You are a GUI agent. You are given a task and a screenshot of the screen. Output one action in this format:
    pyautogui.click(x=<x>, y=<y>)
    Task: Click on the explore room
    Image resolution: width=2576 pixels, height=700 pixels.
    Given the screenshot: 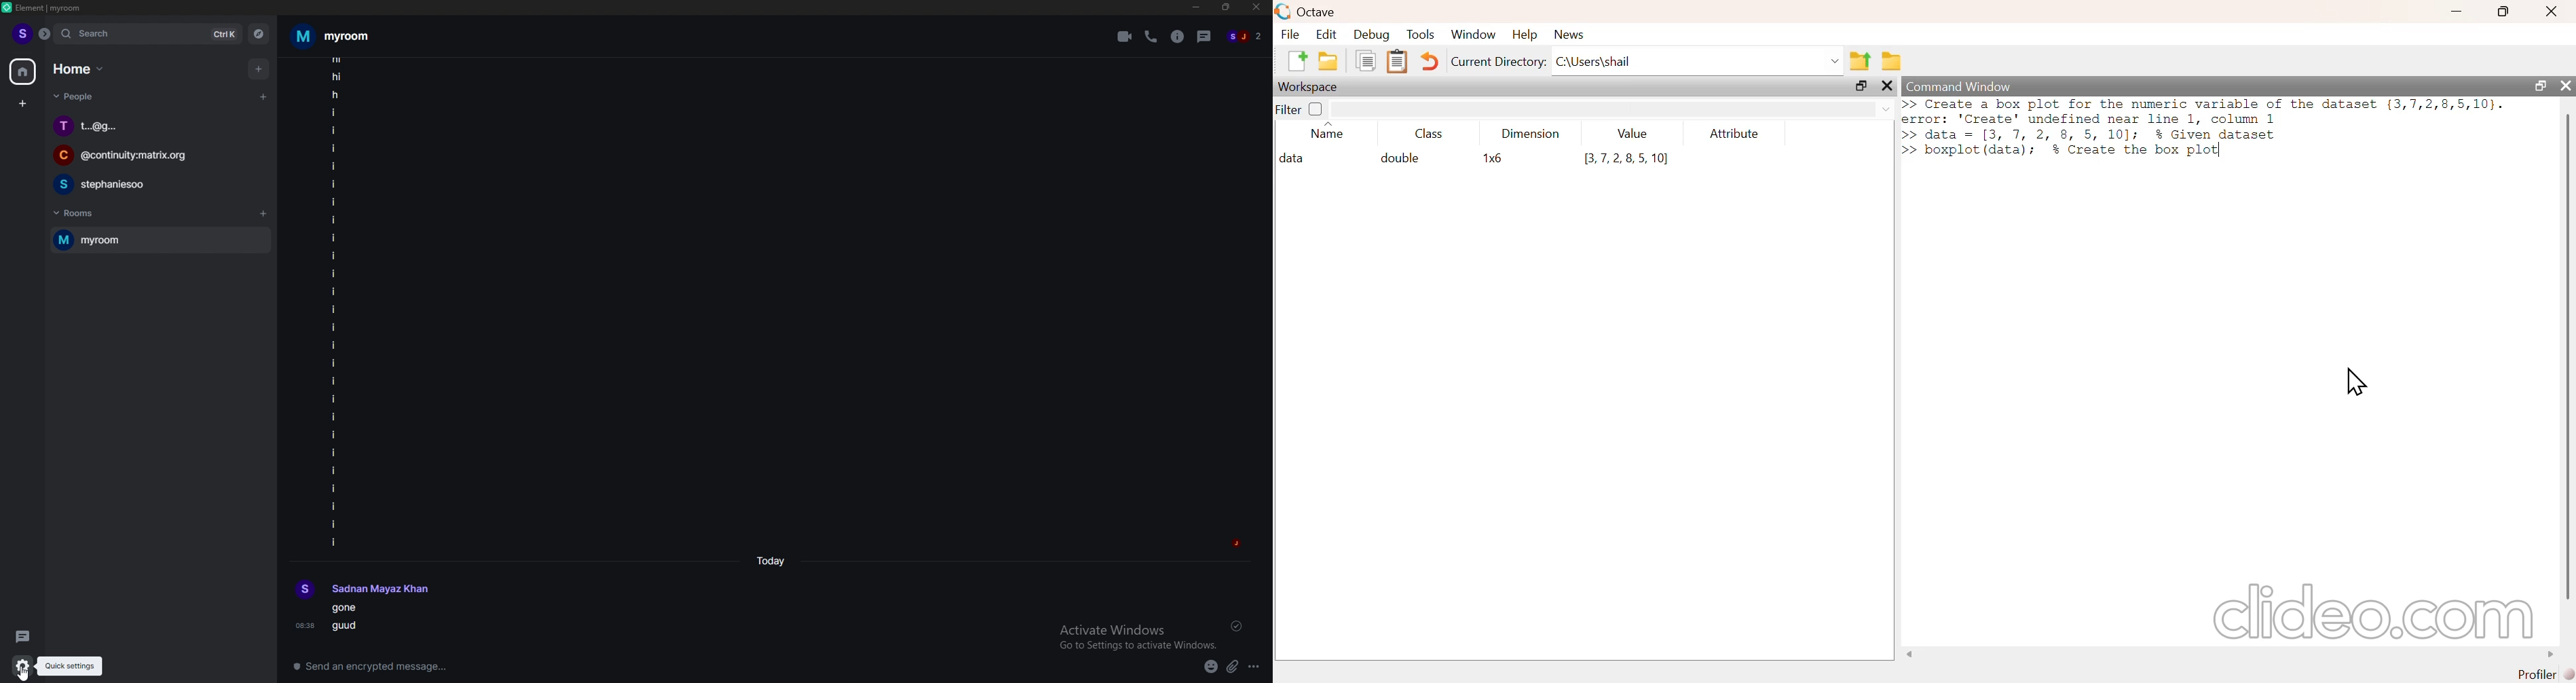 What is the action you would take?
    pyautogui.click(x=259, y=34)
    